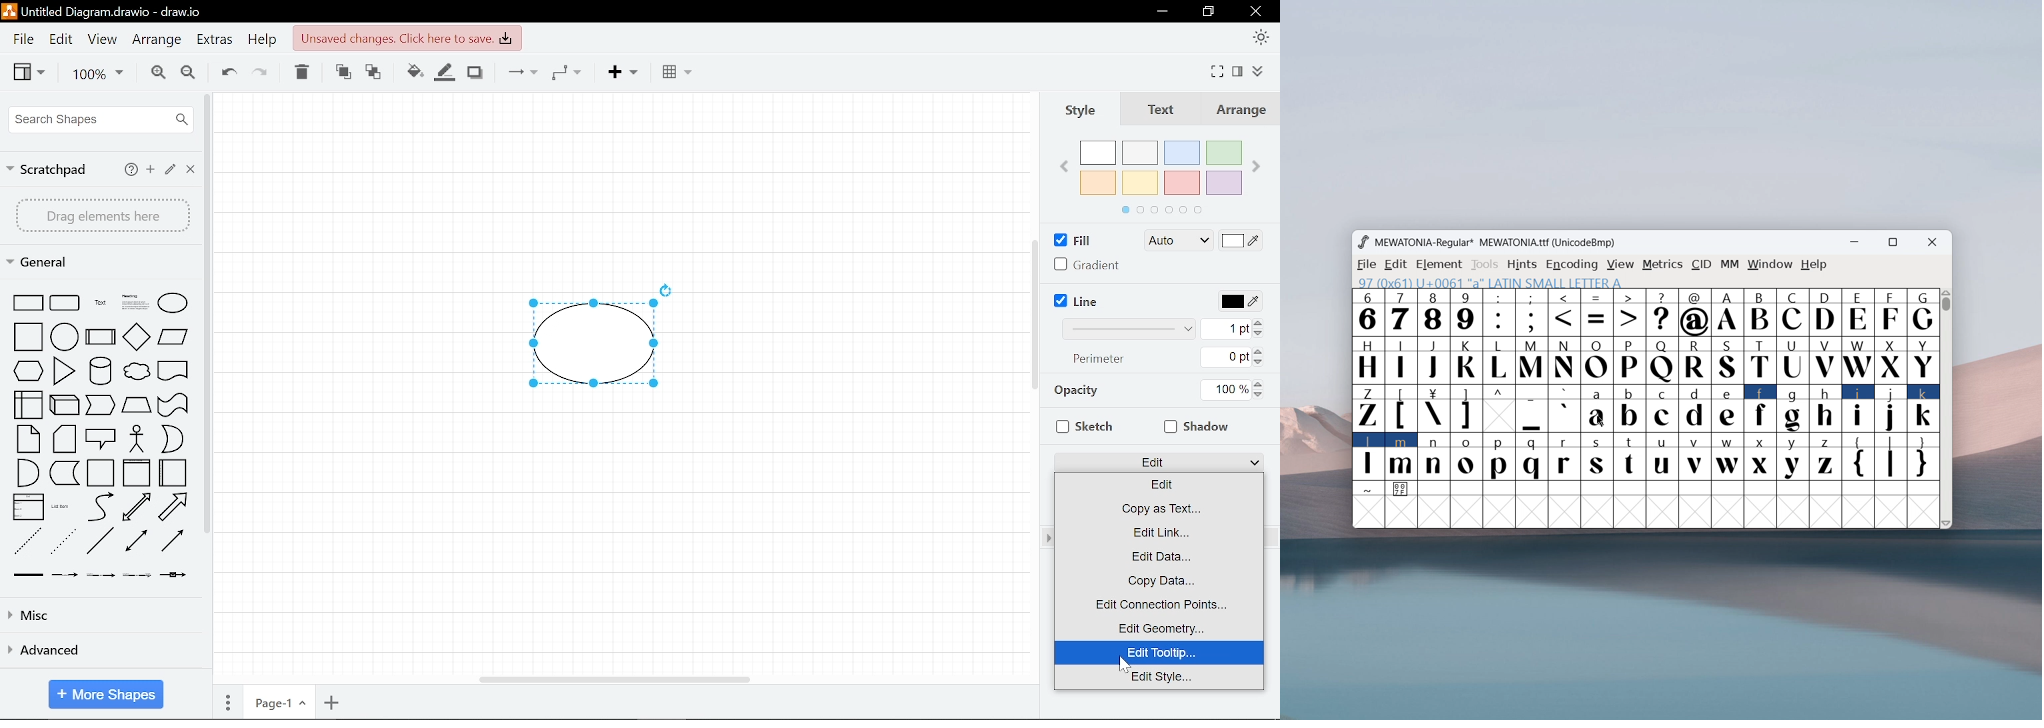 The height and width of the screenshot is (728, 2044). What do you see at coordinates (280, 702) in the screenshot?
I see `Current page` at bounding box center [280, 702].